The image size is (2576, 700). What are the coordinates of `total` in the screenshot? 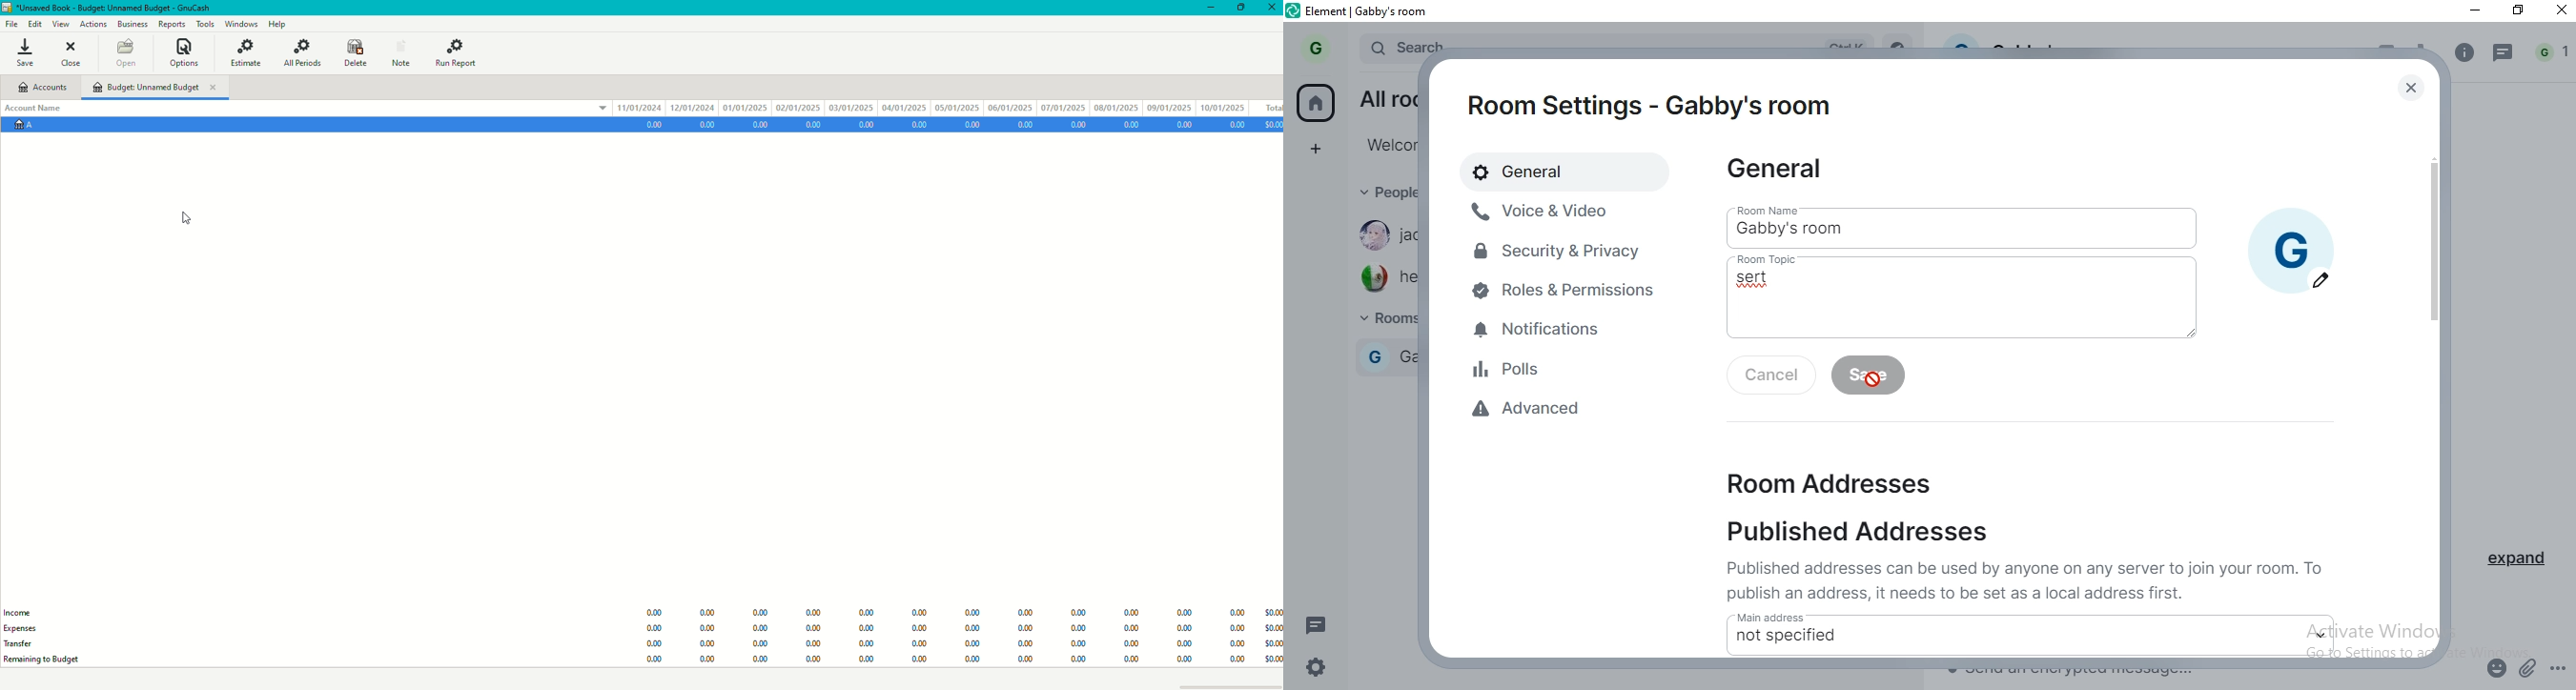 It's located at (1269, 105).